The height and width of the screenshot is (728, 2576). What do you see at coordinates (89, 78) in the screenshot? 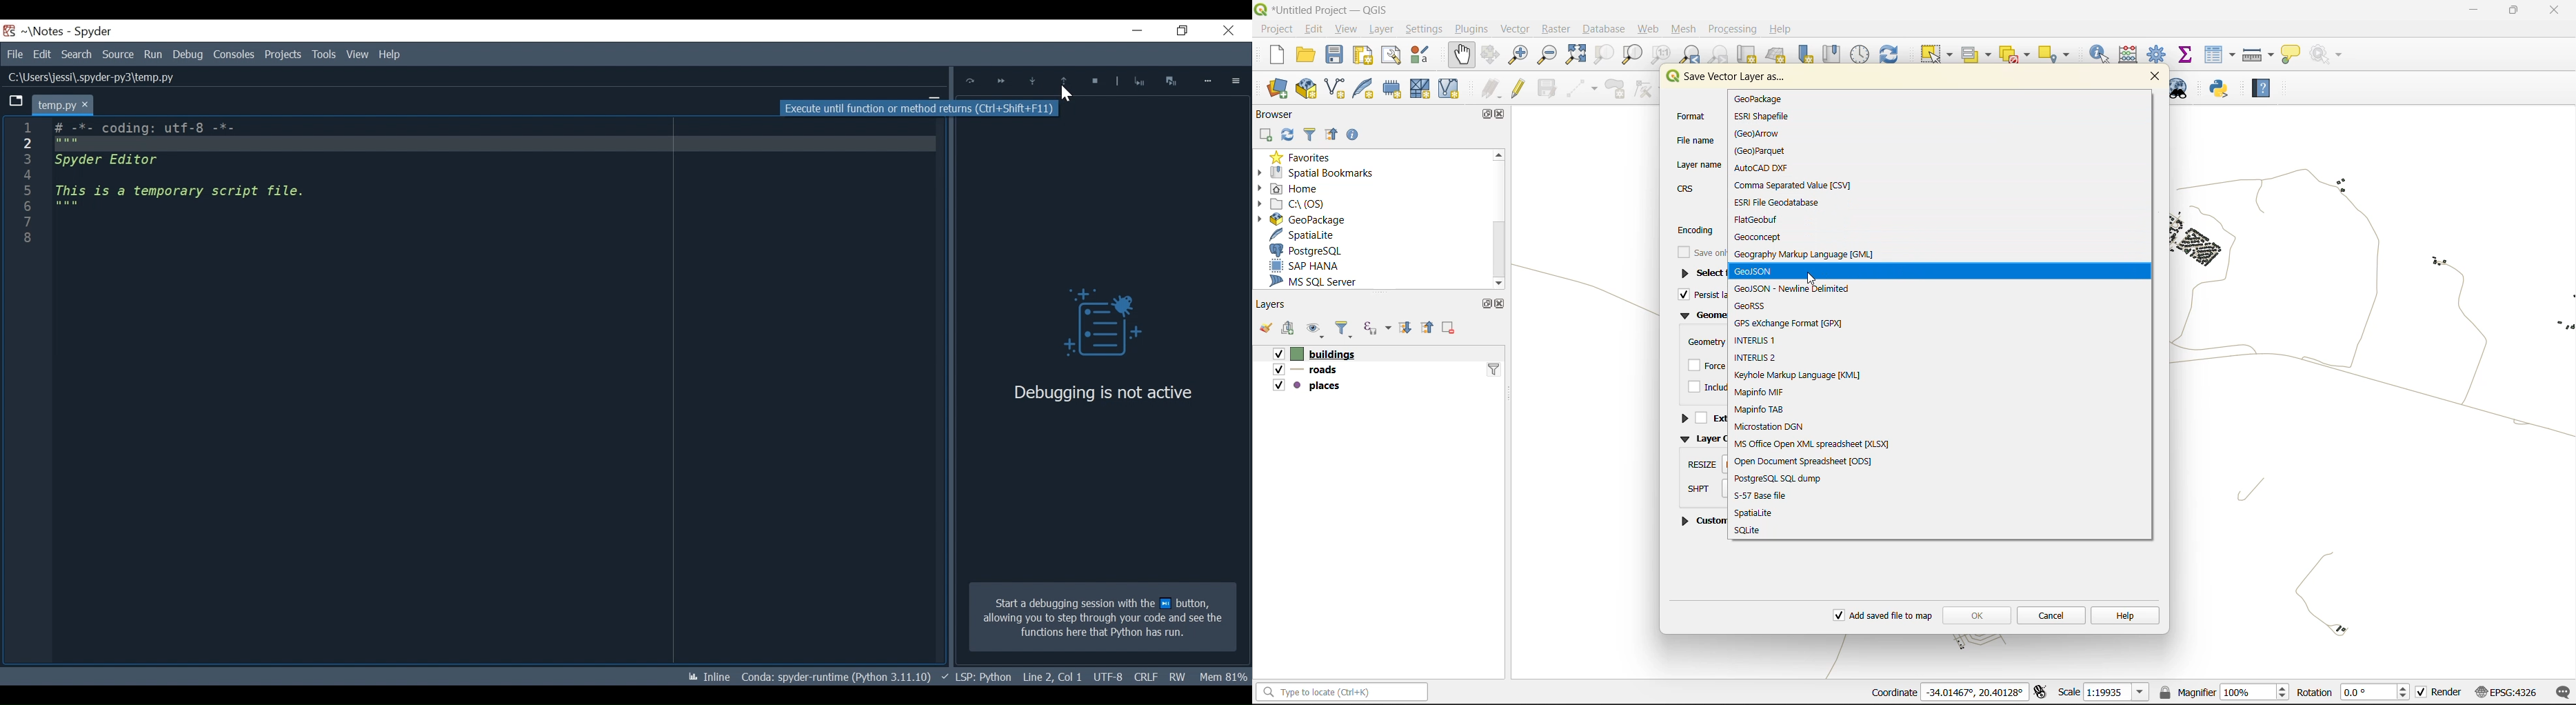
I see `File Path` at bounding box center [89, 78].